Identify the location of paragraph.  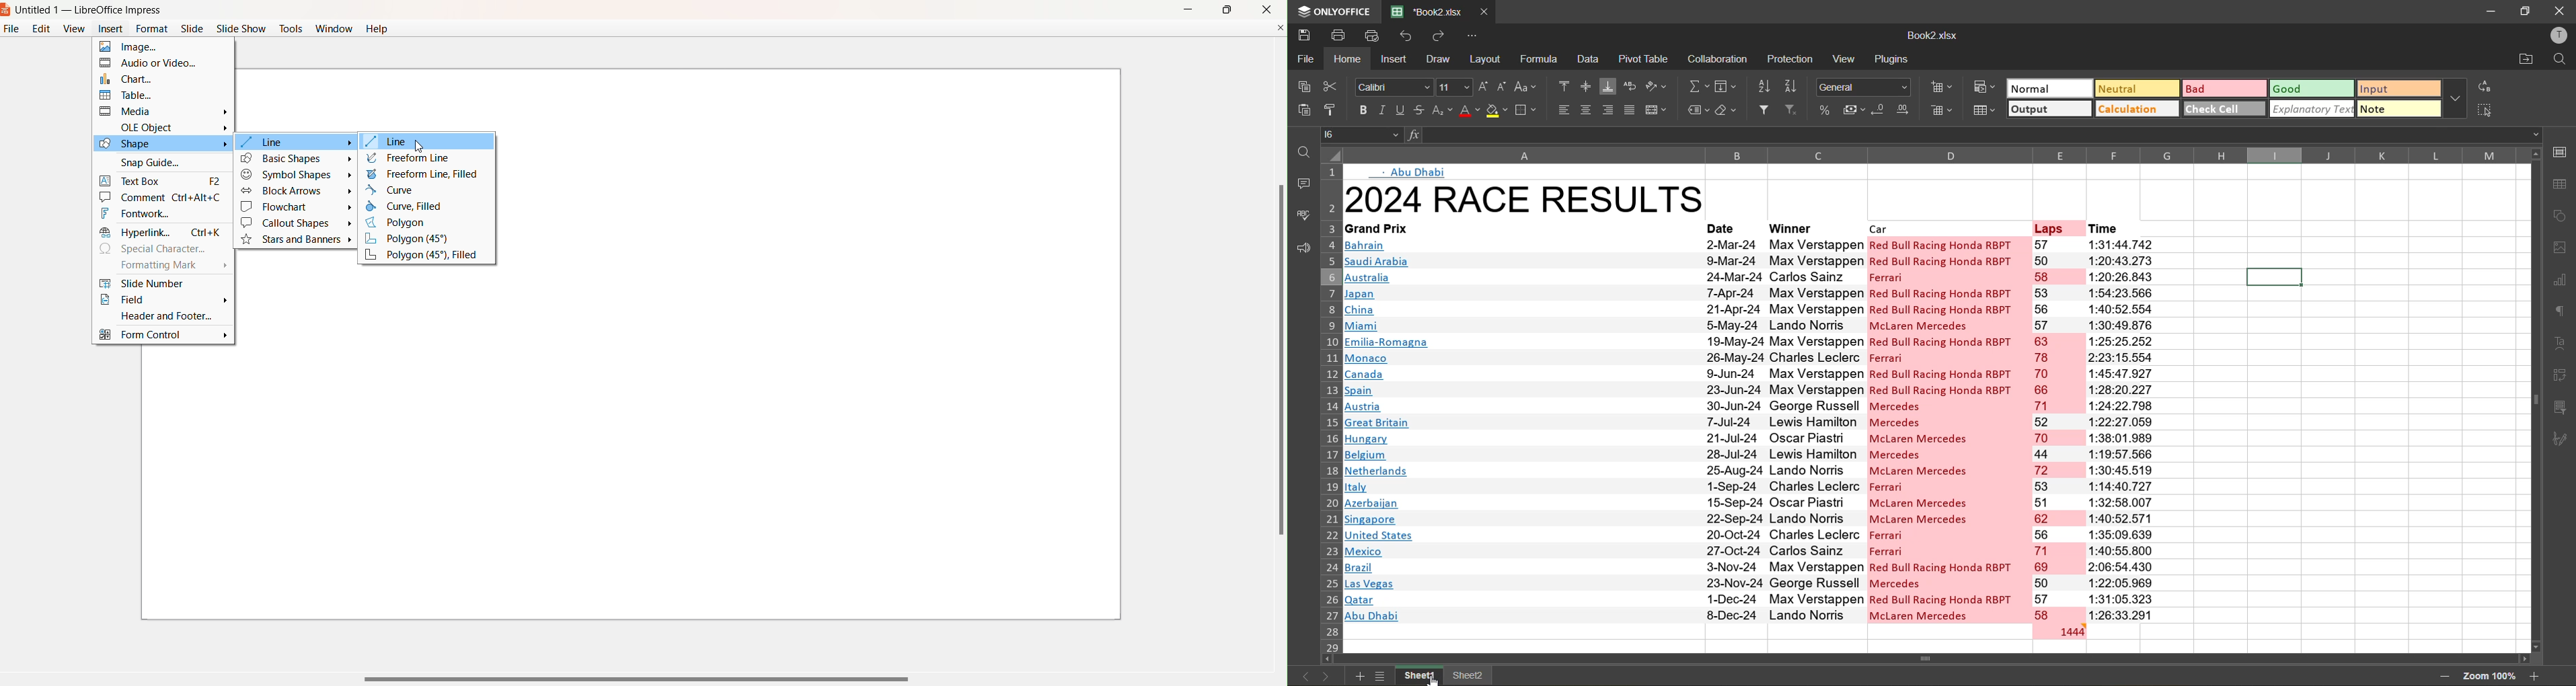
(2561, 313).